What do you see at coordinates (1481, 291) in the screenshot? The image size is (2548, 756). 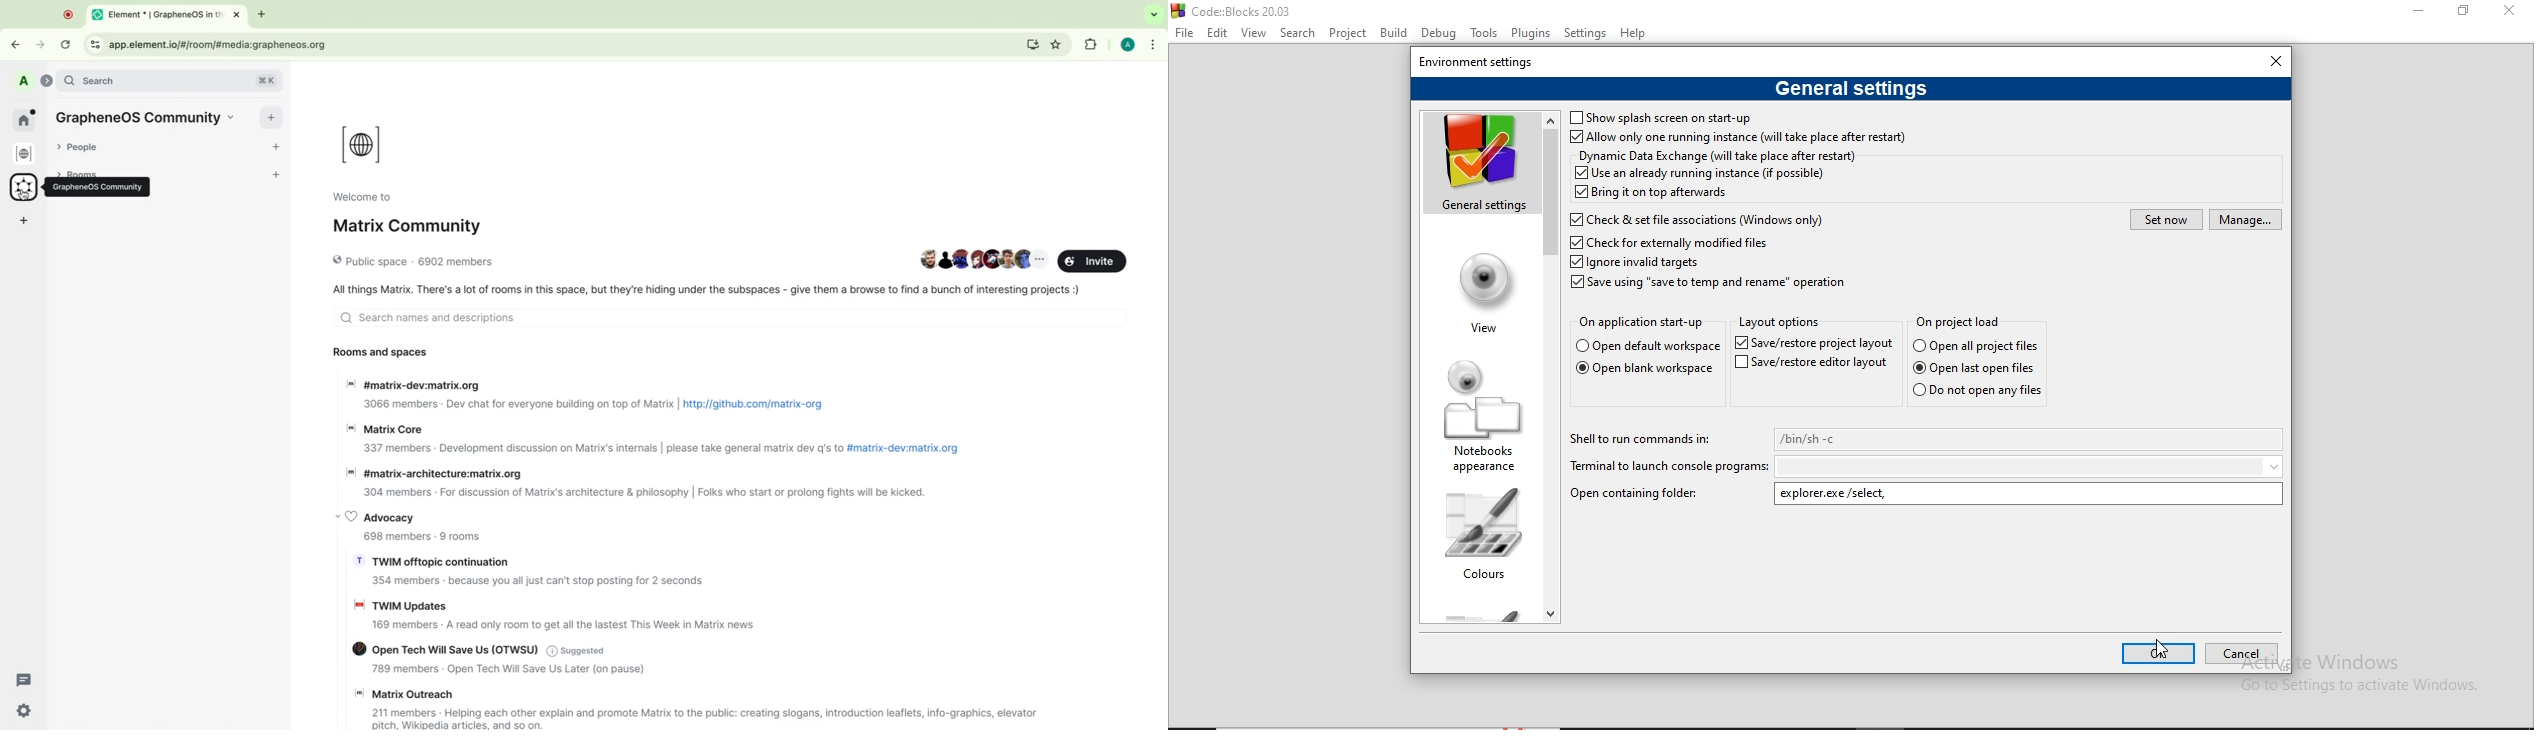 I see `view` at bounding box center [1481, 291].